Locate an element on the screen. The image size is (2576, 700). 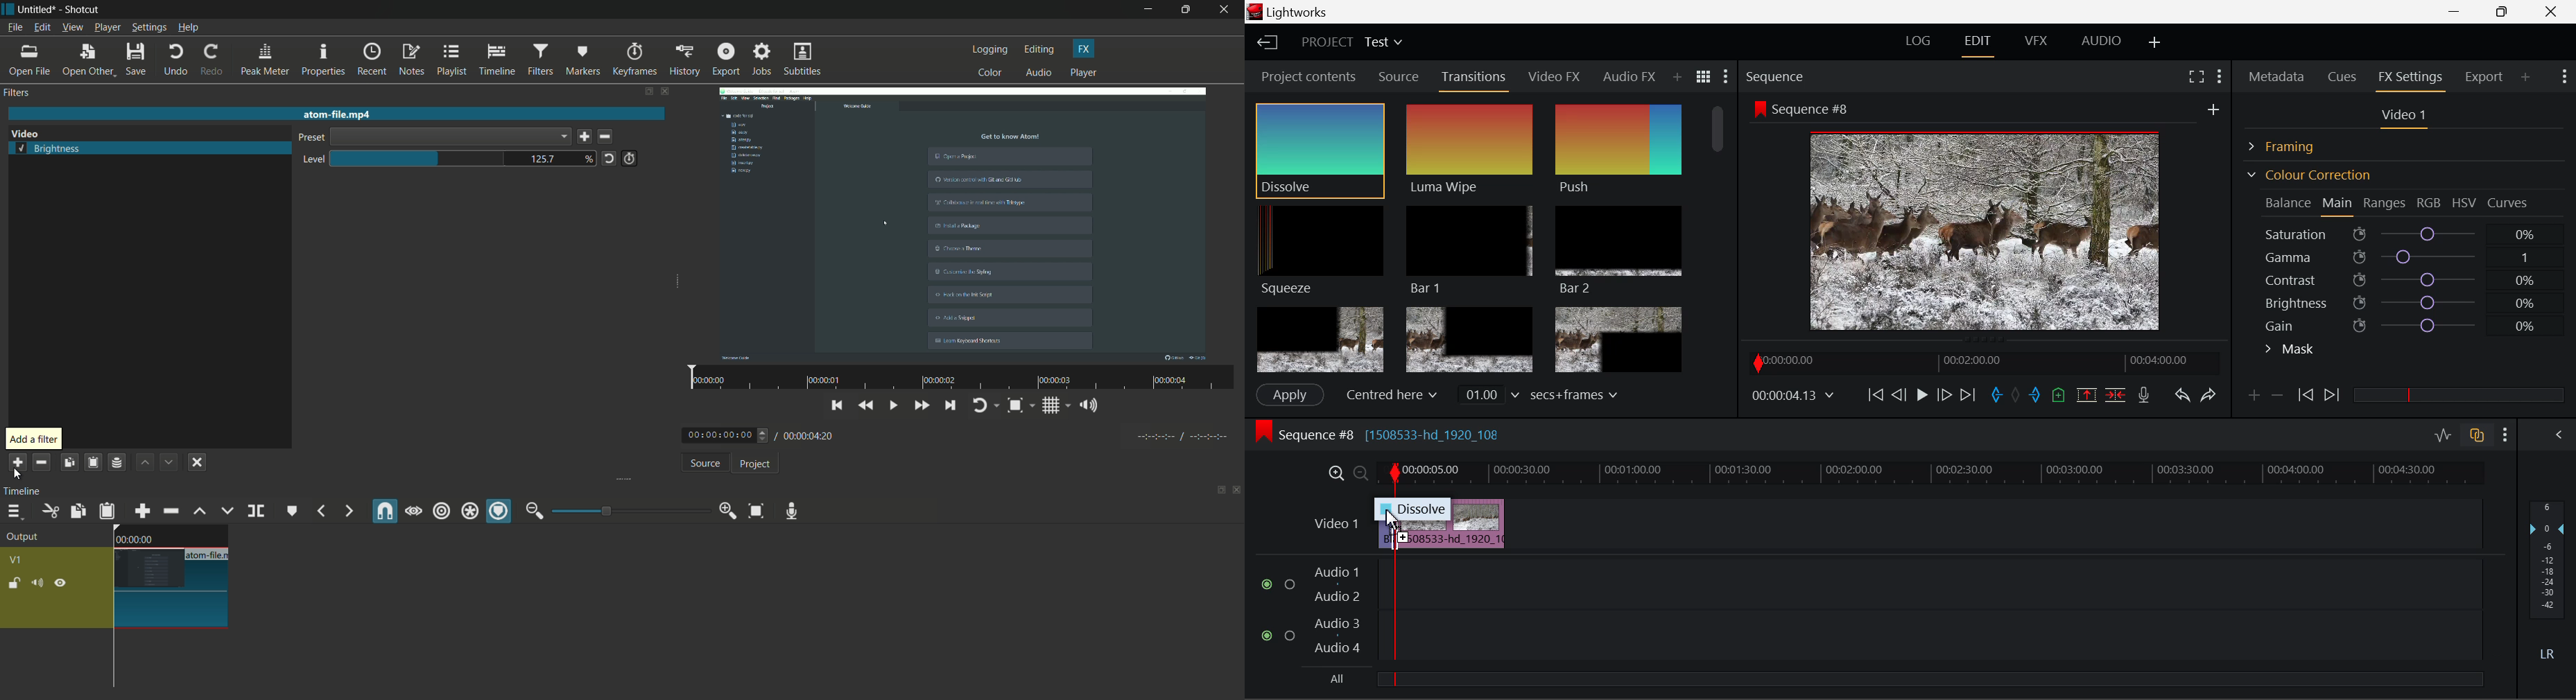
Show Settings is located at coordinates (2506, 435).